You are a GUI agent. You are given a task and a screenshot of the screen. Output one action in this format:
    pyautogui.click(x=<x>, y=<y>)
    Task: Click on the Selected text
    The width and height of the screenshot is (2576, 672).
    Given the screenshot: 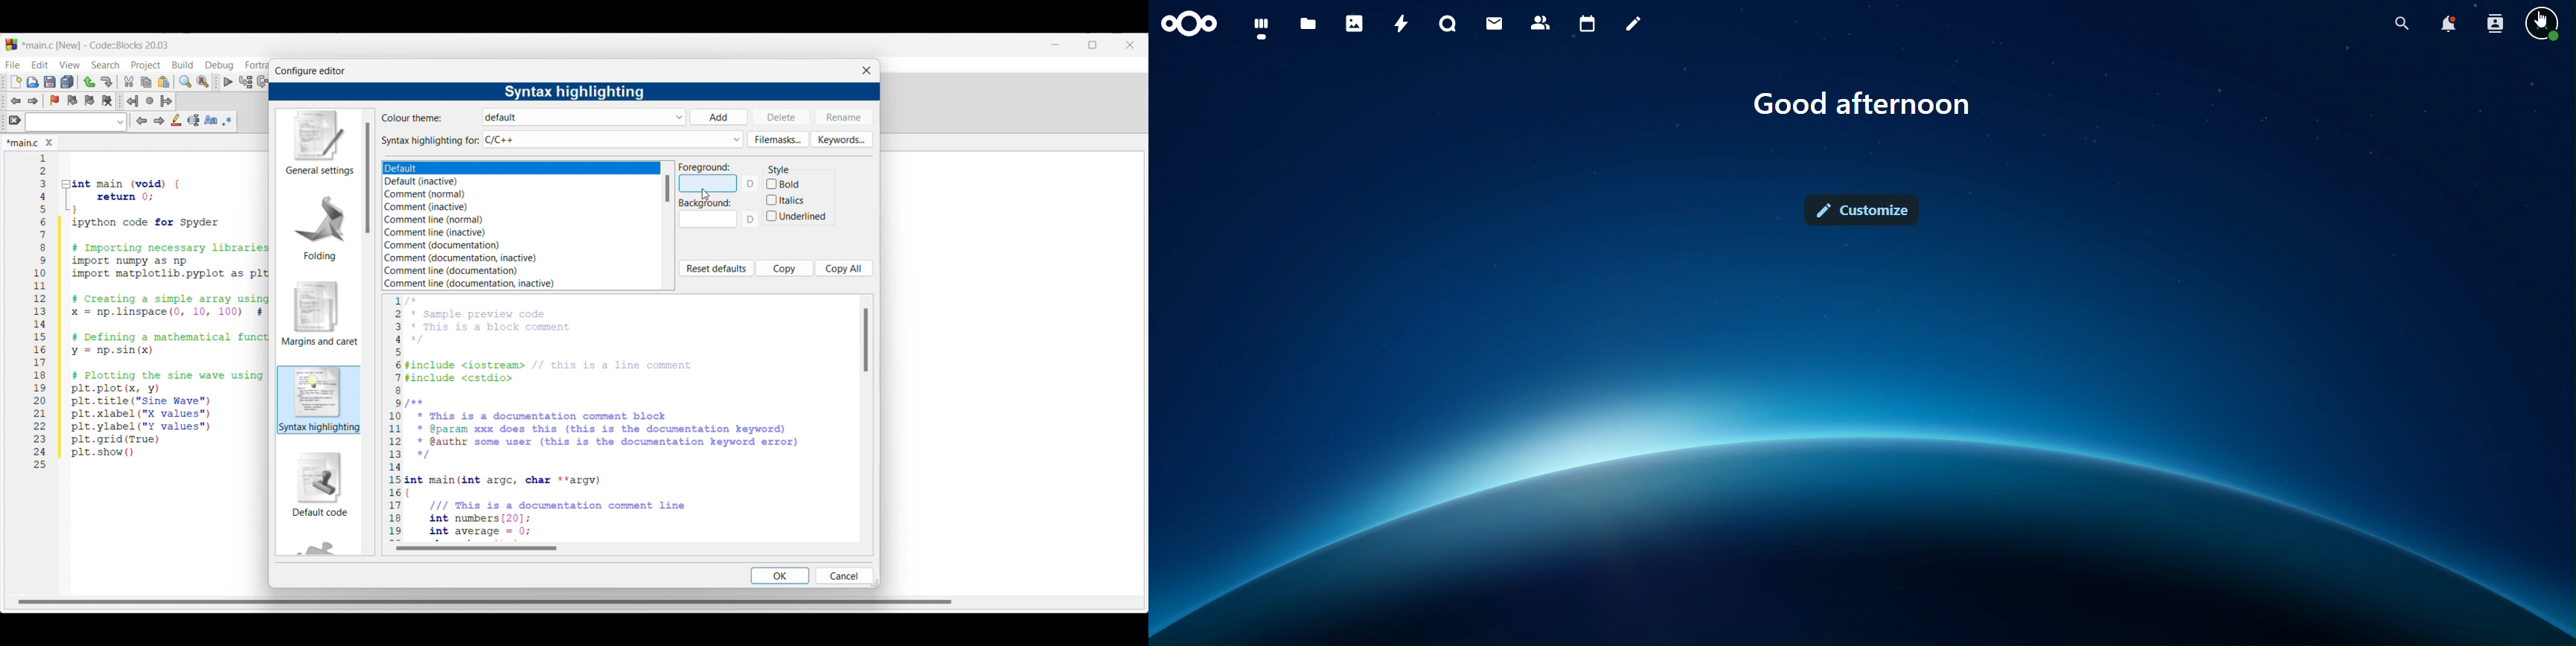 What is the action you would take?
    pyautogui.click(x=194, y=120)
    